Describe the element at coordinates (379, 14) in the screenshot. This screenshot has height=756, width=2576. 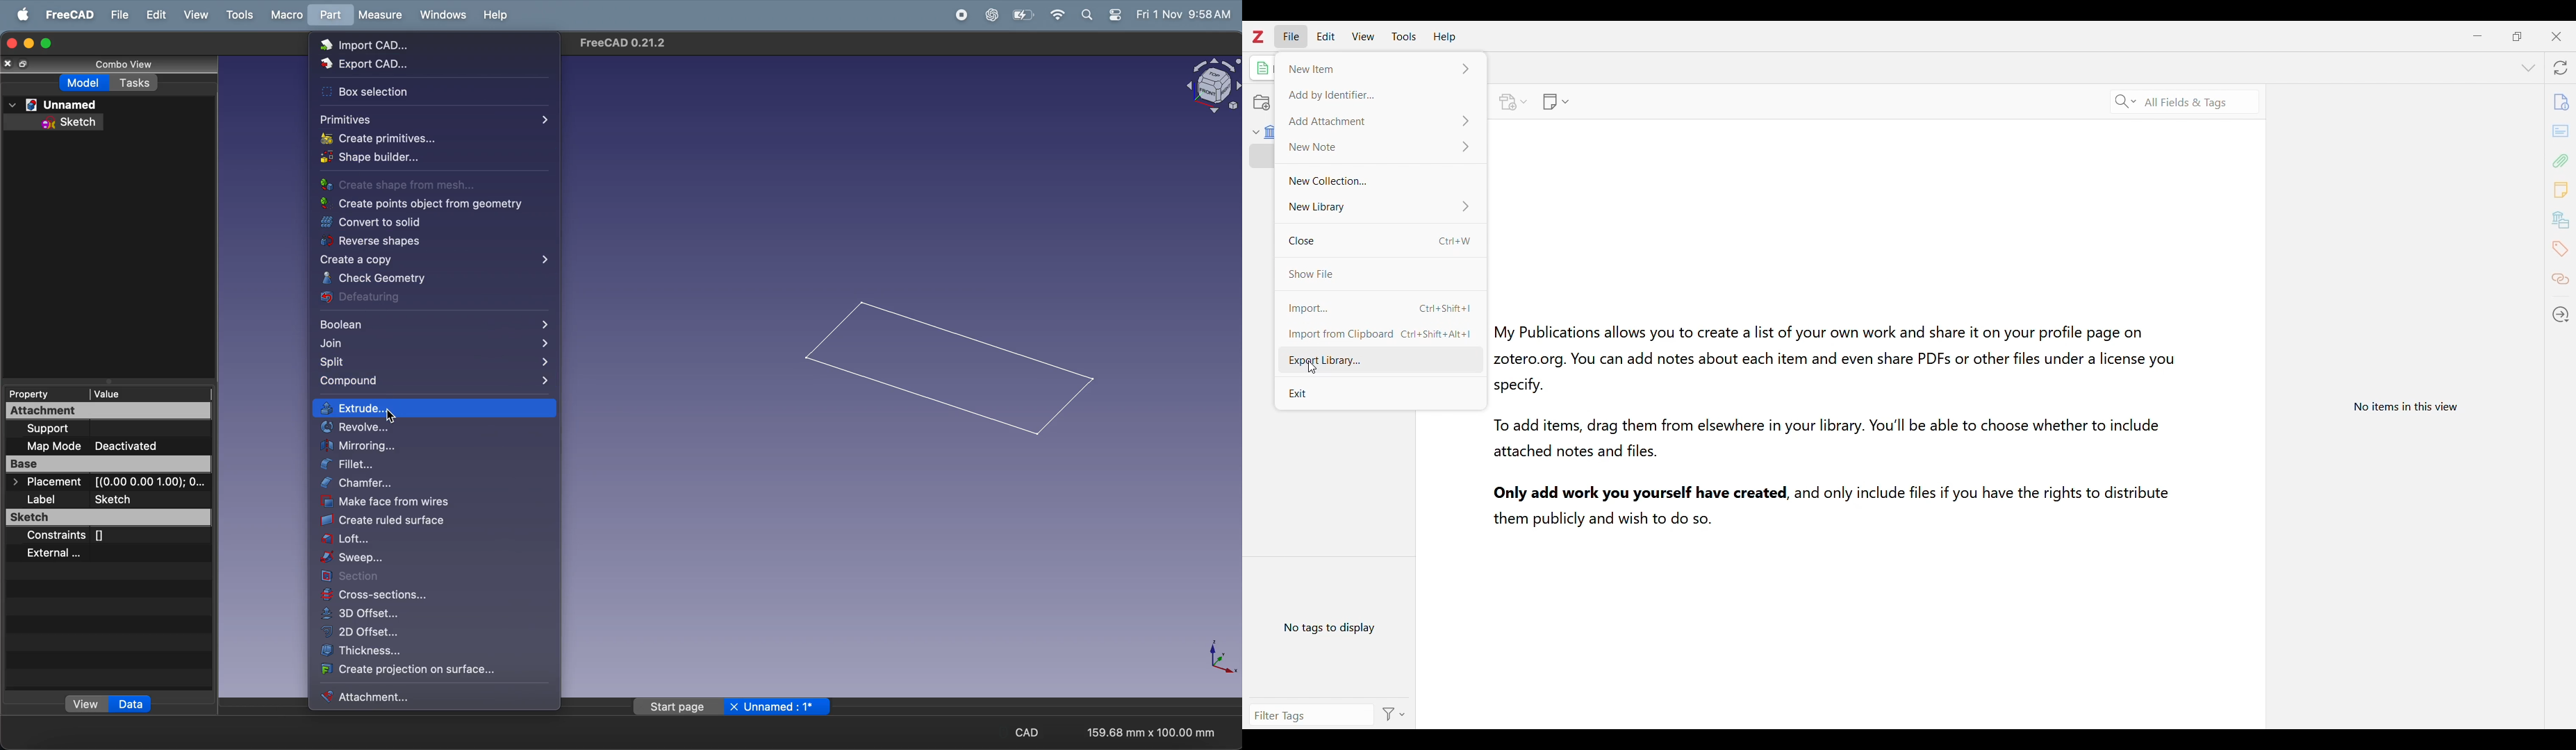
I see `measure` at that location.